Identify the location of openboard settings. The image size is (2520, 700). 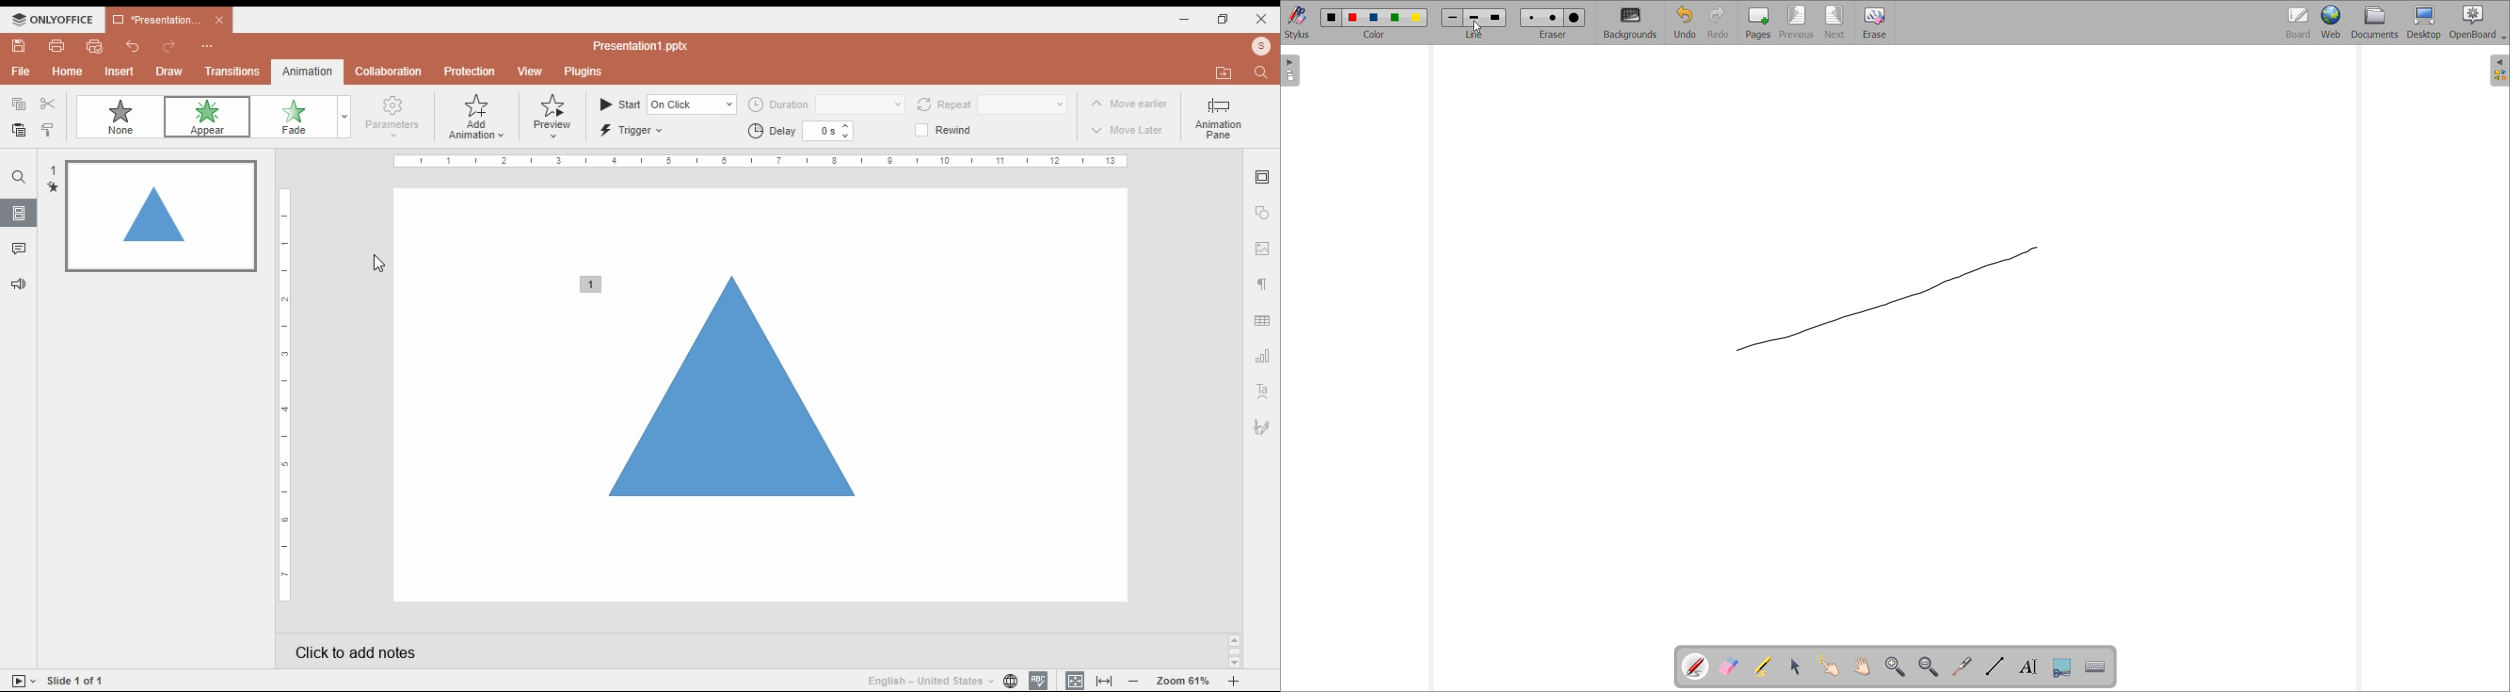
(2478, 22).